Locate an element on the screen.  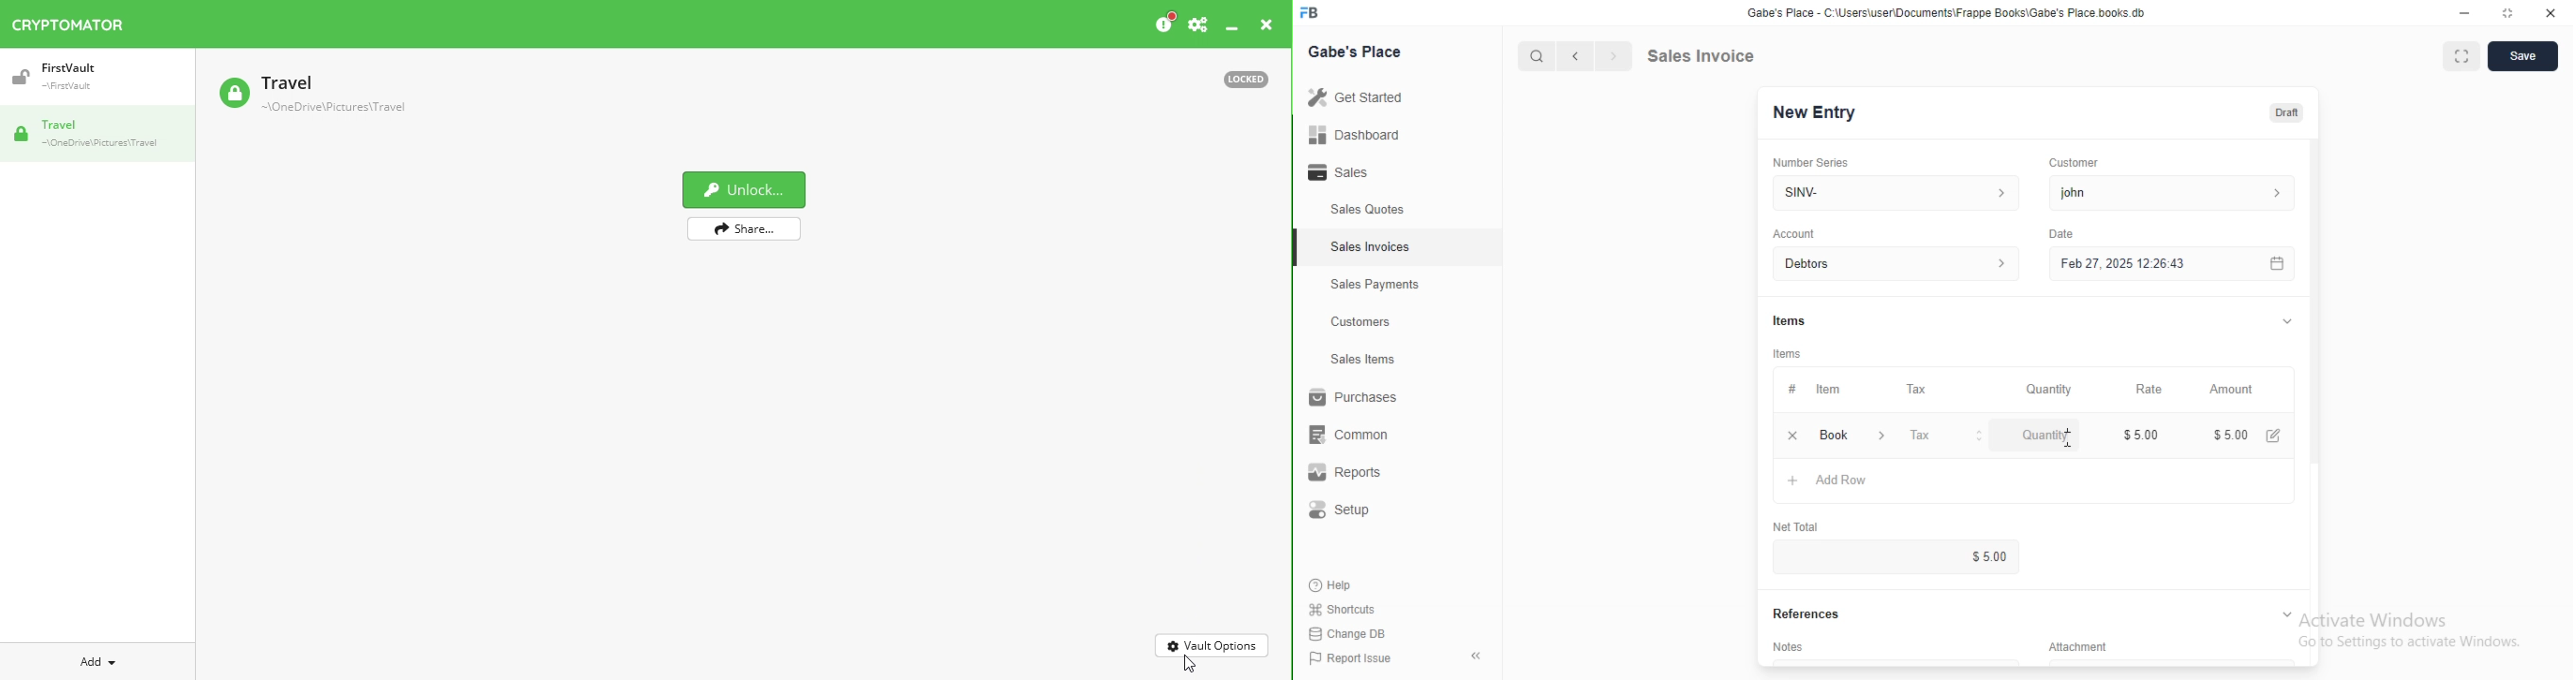
Notes is located at coordinates (1787, 645).